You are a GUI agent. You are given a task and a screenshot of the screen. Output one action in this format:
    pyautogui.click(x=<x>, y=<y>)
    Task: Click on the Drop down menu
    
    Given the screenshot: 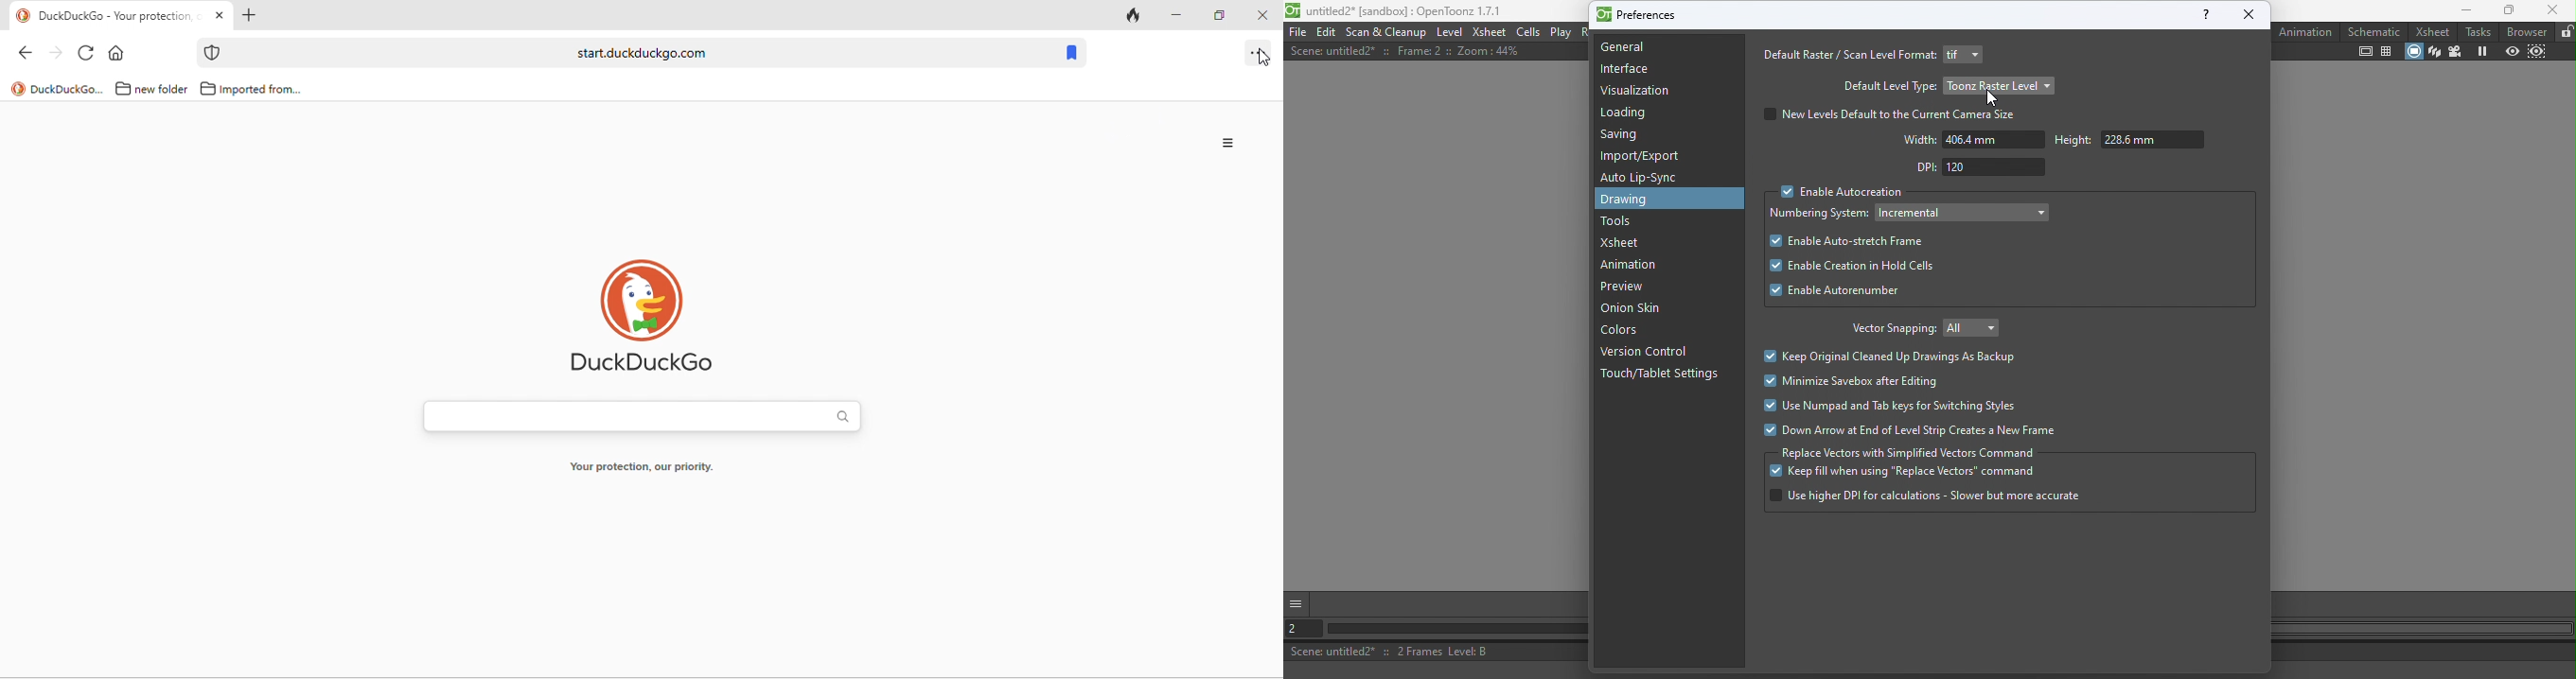 What is the action you would take?
    pyautogui.click(x=1965, y=212)
    